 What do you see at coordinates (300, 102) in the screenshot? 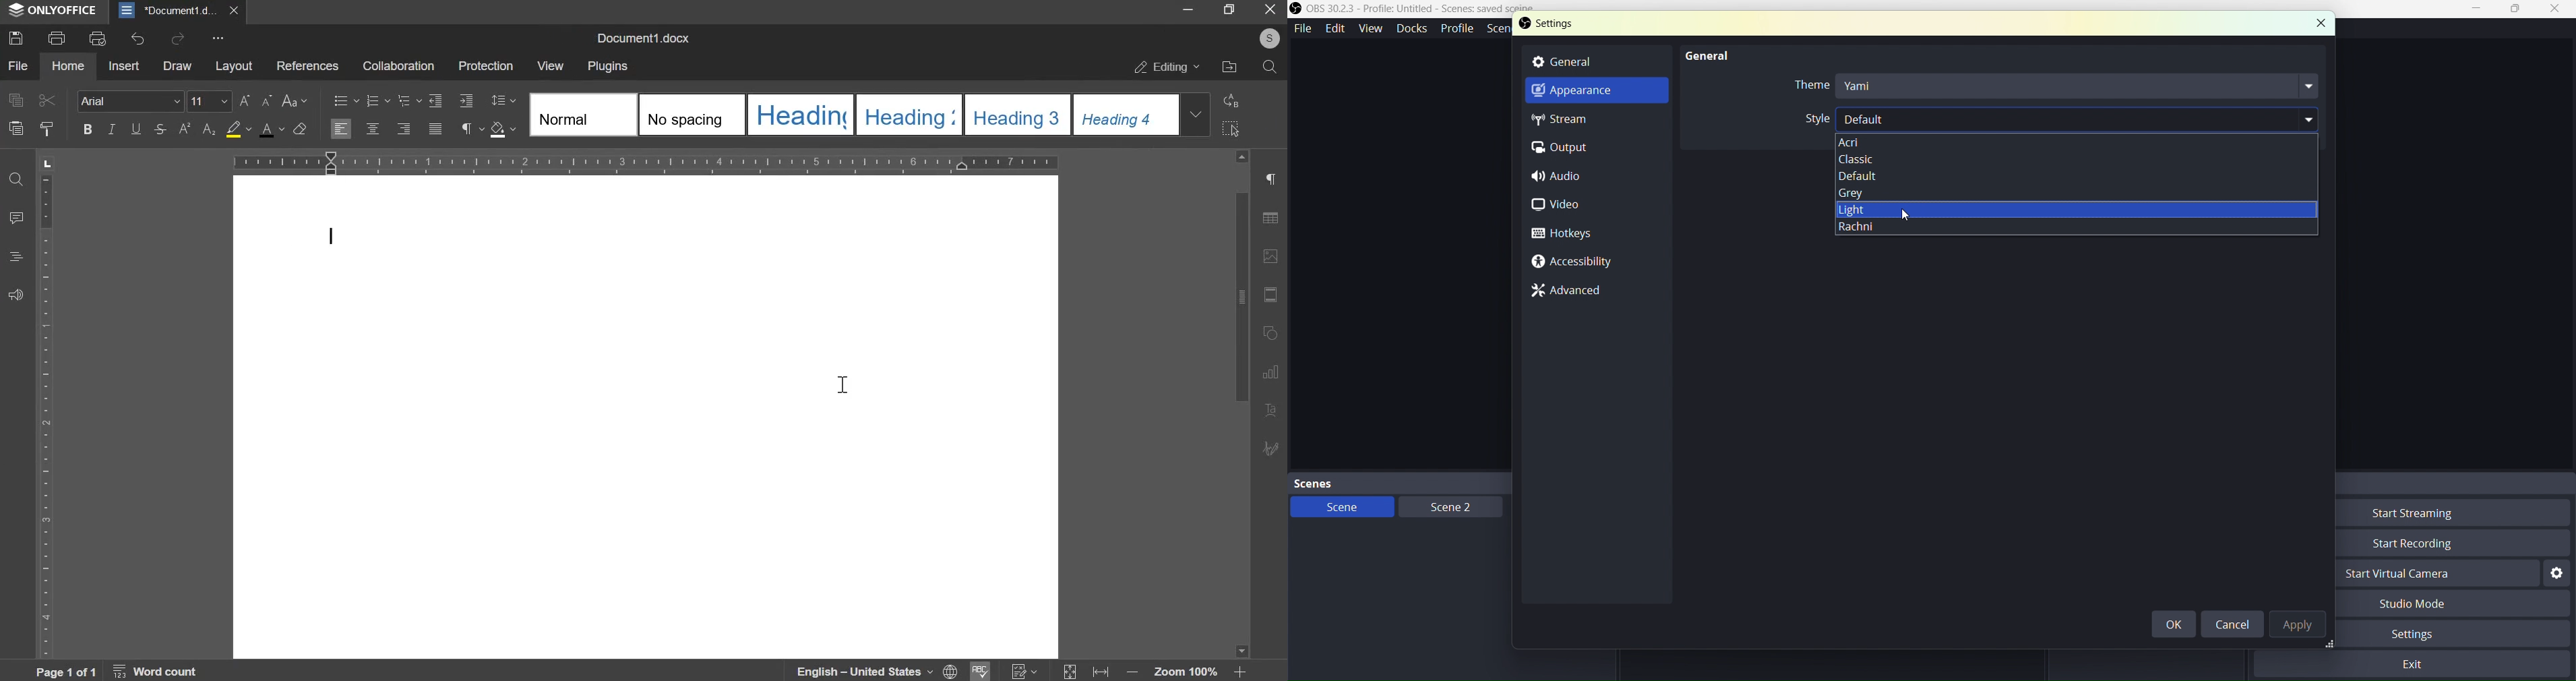
I see `change case` at bounding box center [300, 102].